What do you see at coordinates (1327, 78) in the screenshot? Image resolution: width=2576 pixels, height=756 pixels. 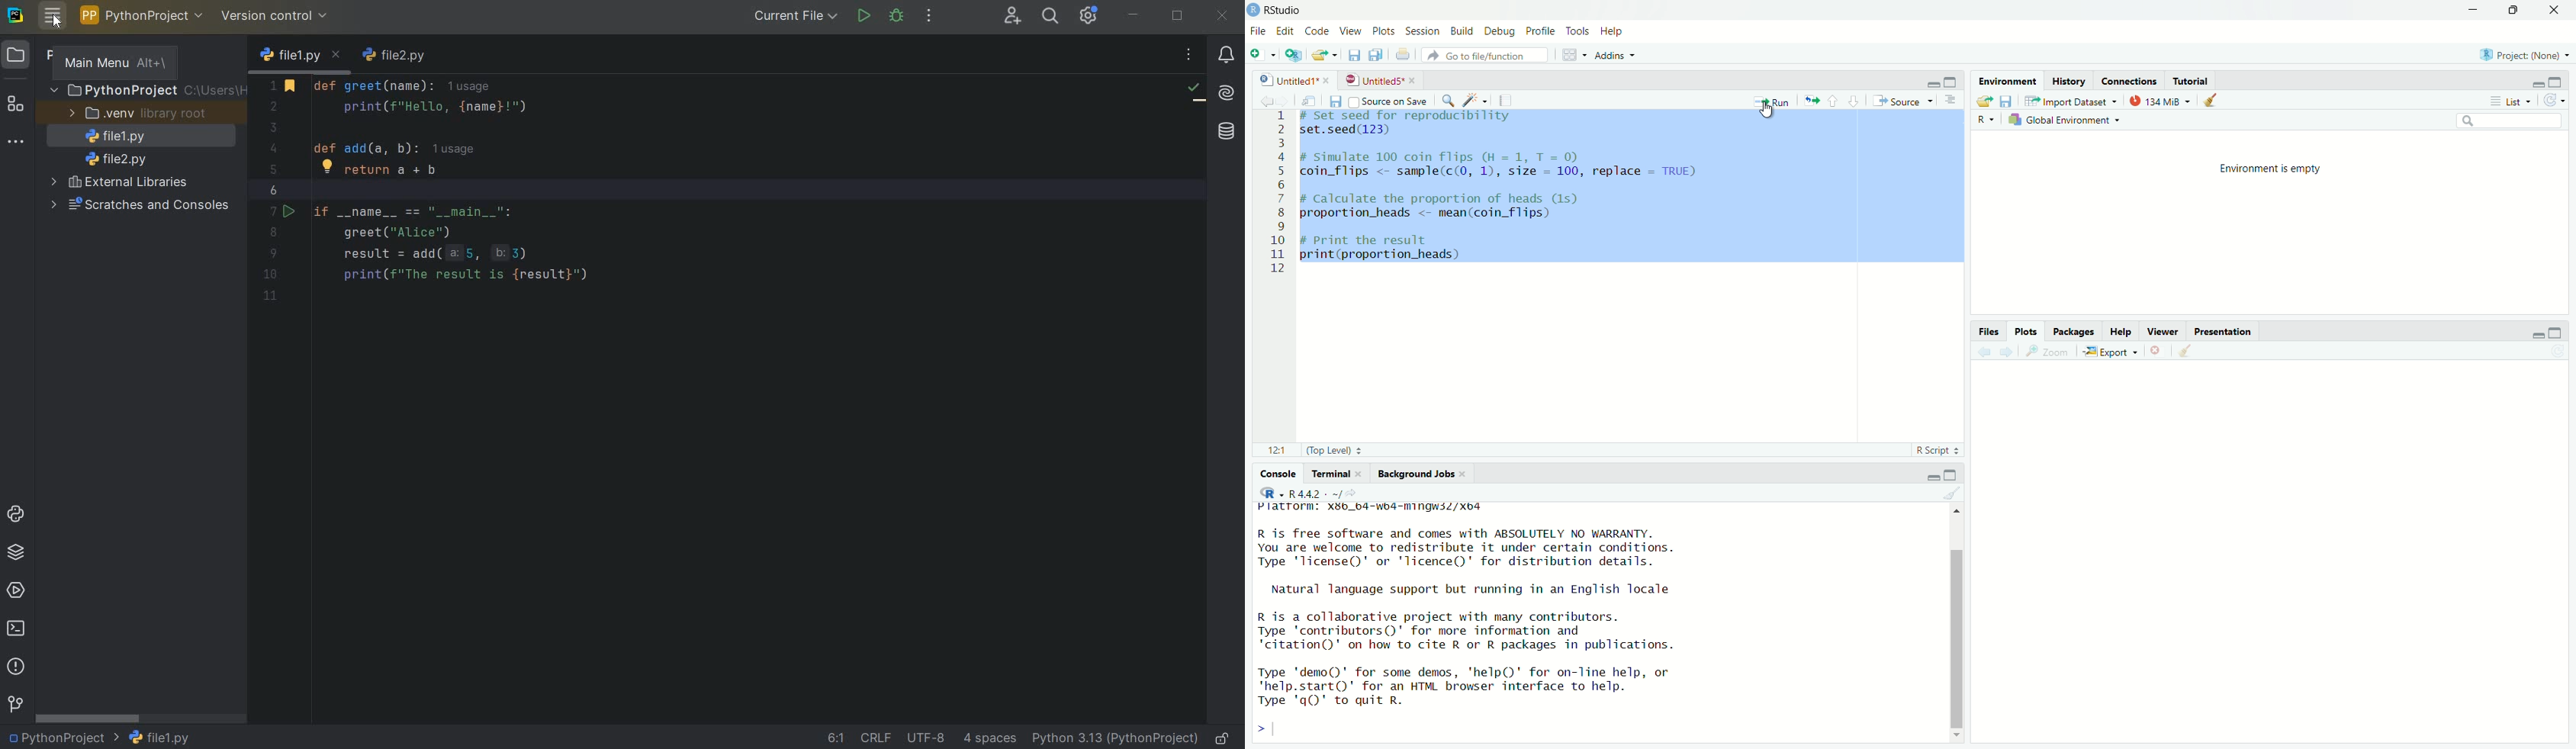 I see `close` at bounding box center [1327, 78].